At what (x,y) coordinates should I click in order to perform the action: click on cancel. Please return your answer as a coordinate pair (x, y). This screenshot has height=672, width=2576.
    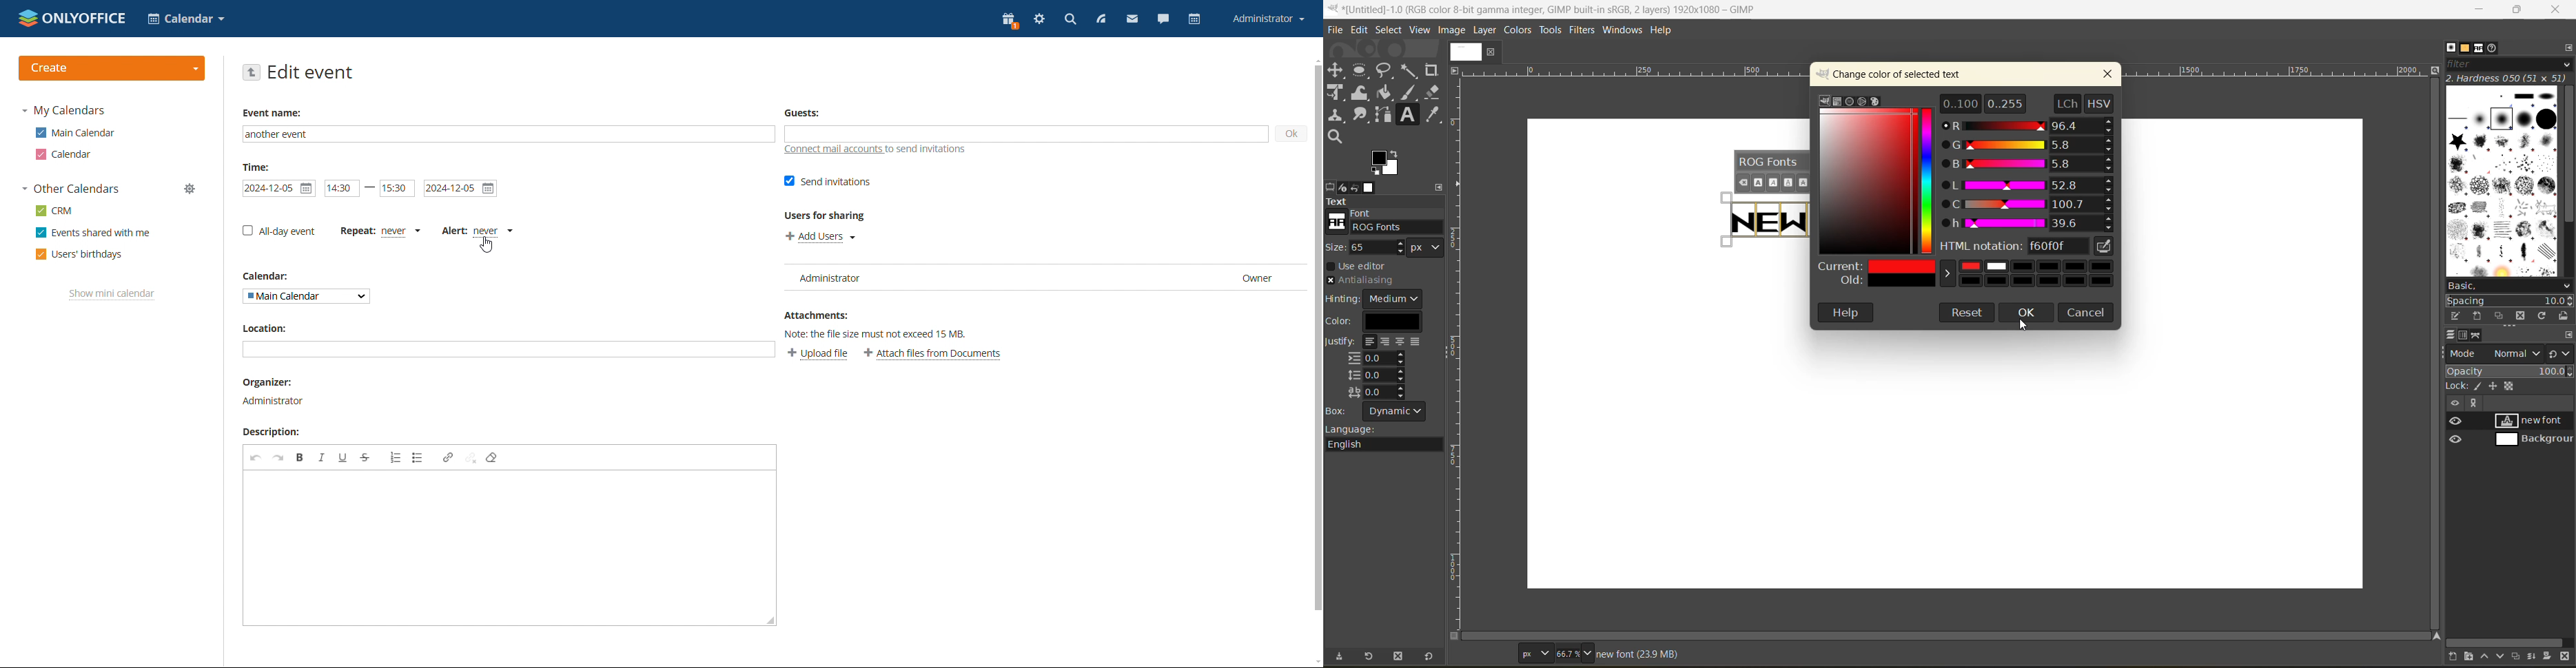
    Looking at the image, I should click on (2087, 311).